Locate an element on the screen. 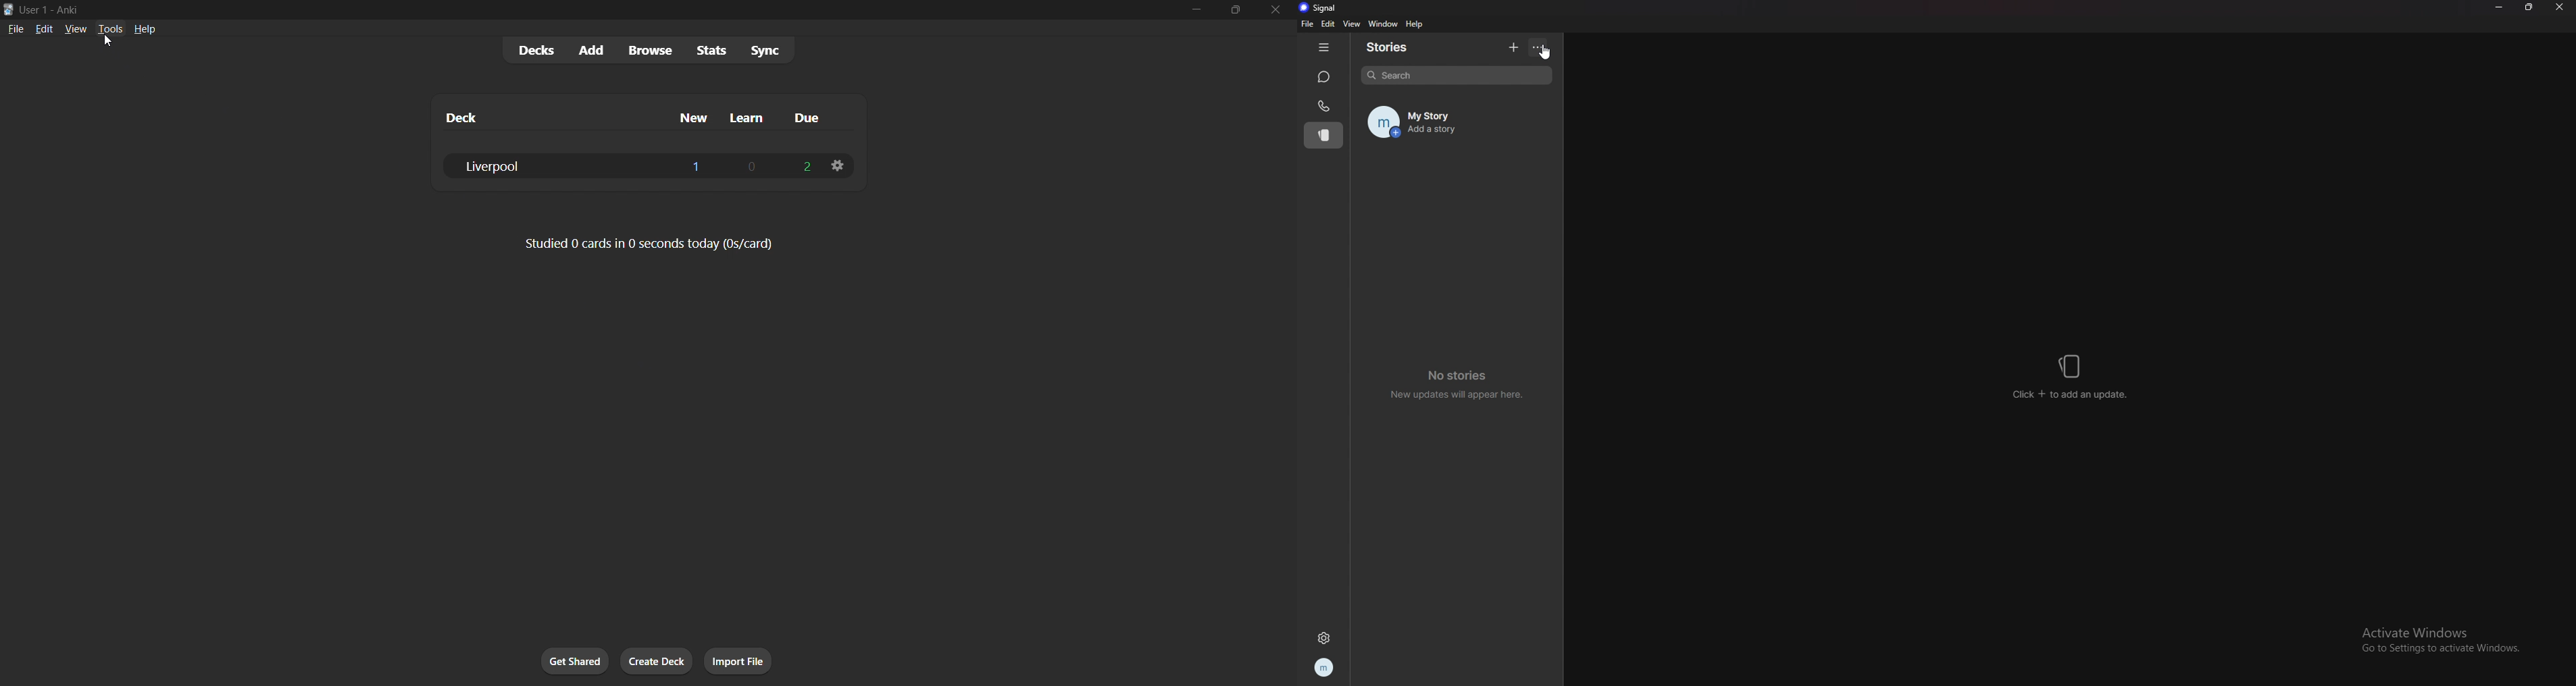 This screenshot has width=2576, height=700. help is located at coordinates (146, 30).